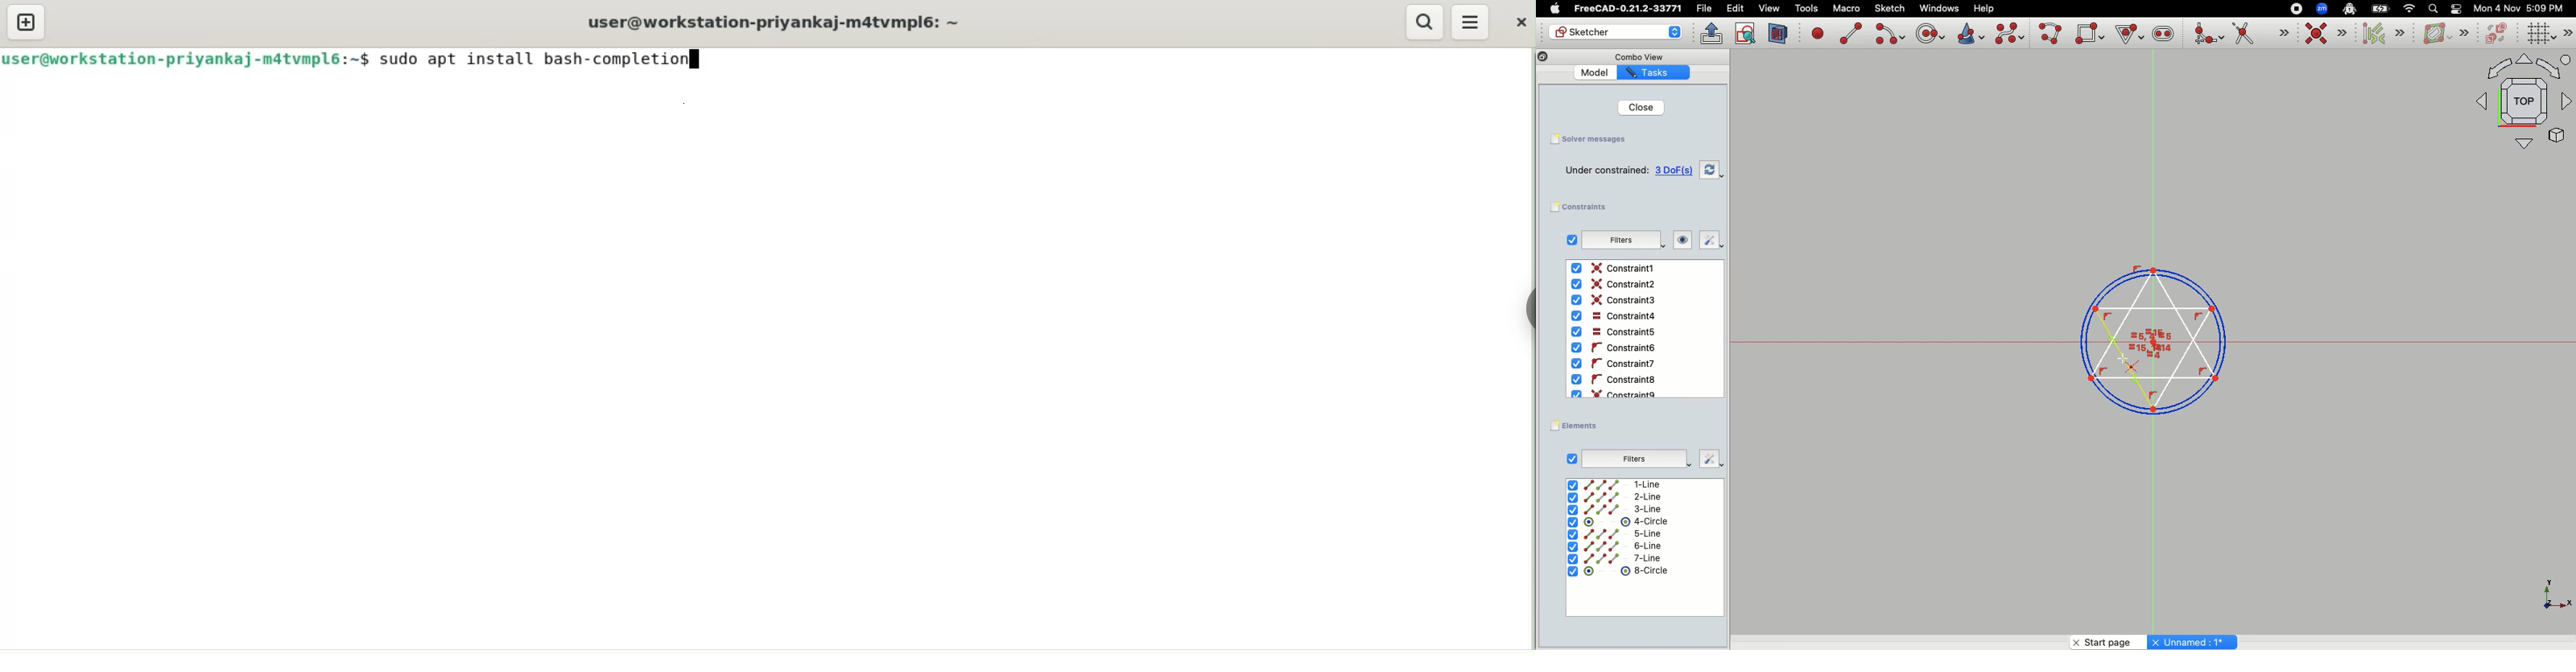 The height and width of the screenshot is (672, 2576). I want to click on Windows, so click(1939, 9).